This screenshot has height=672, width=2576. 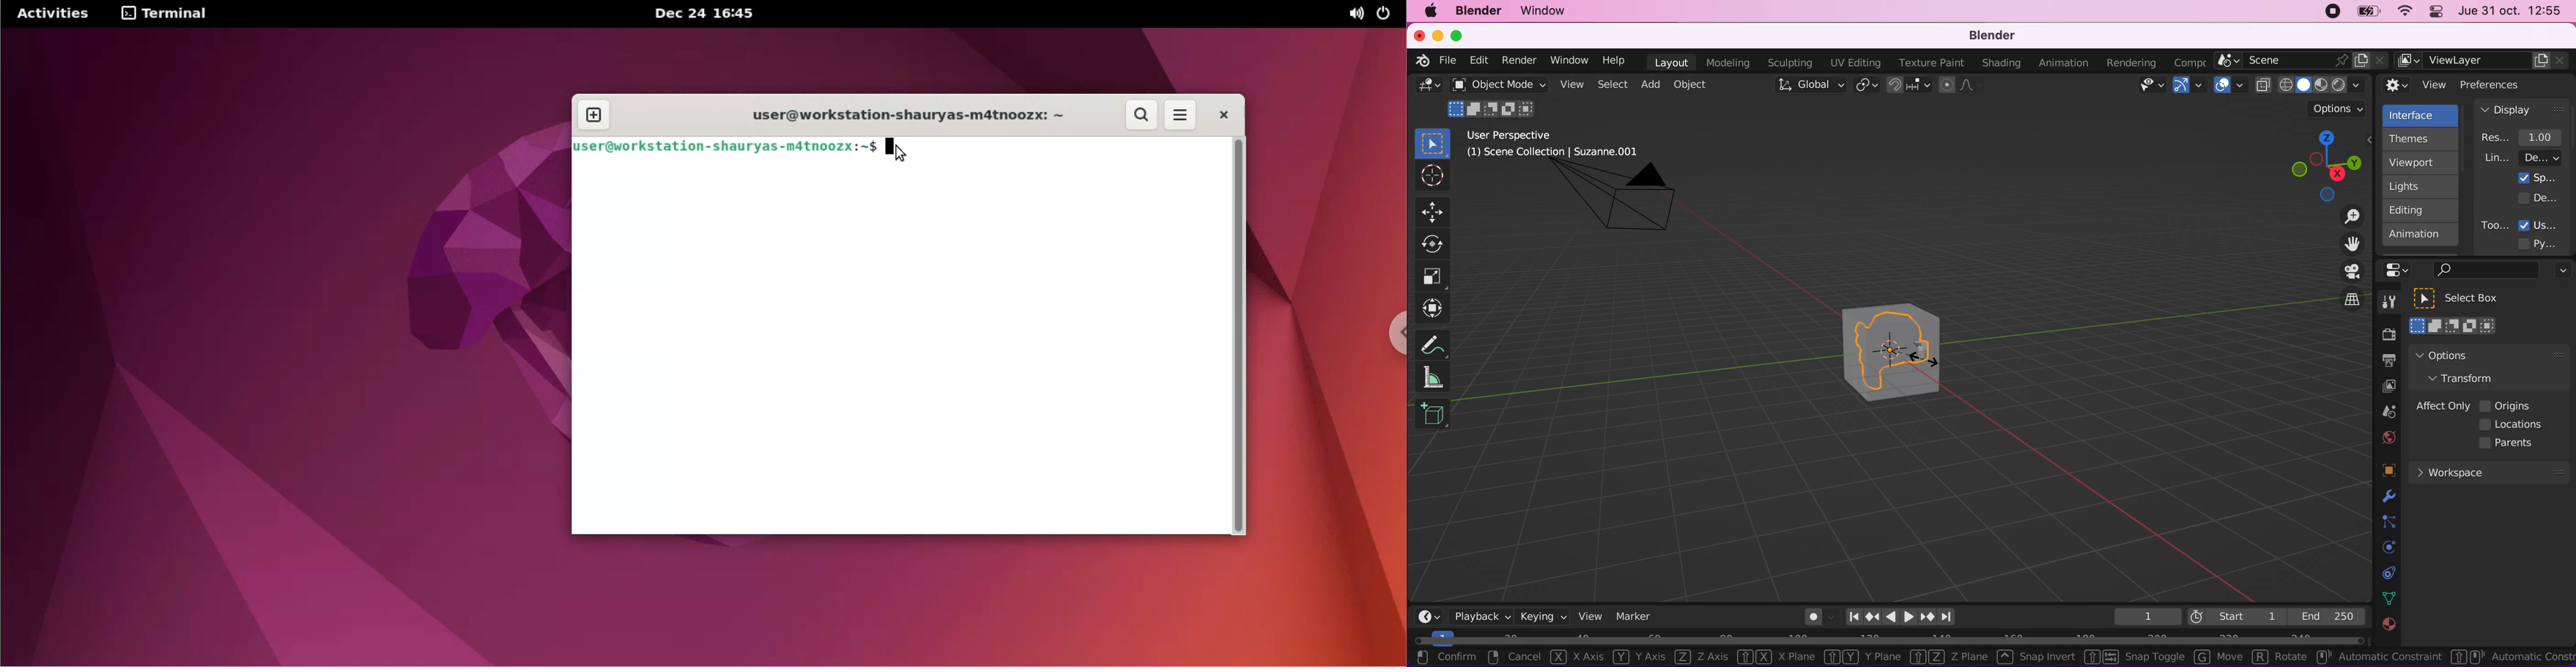 I want to click on resolution scale, so click(x=2527, y=137).